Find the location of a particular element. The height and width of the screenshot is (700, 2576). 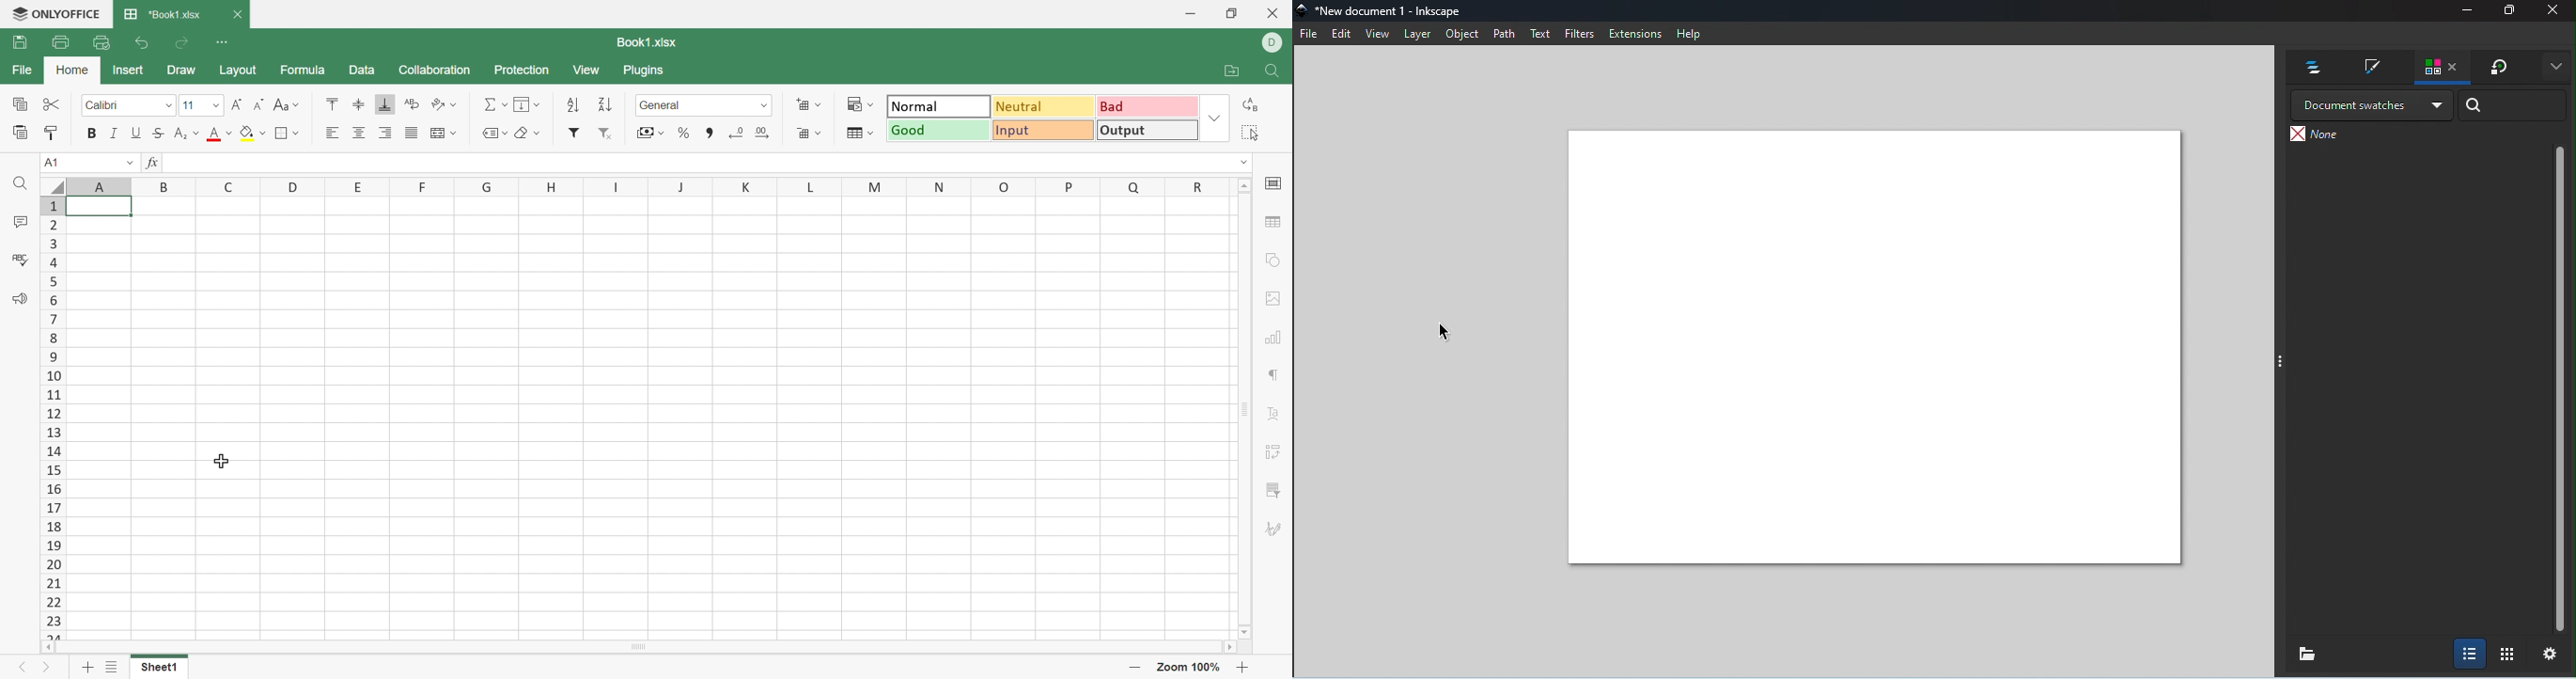

Layers and objects is located at coordinates (2312, 67).